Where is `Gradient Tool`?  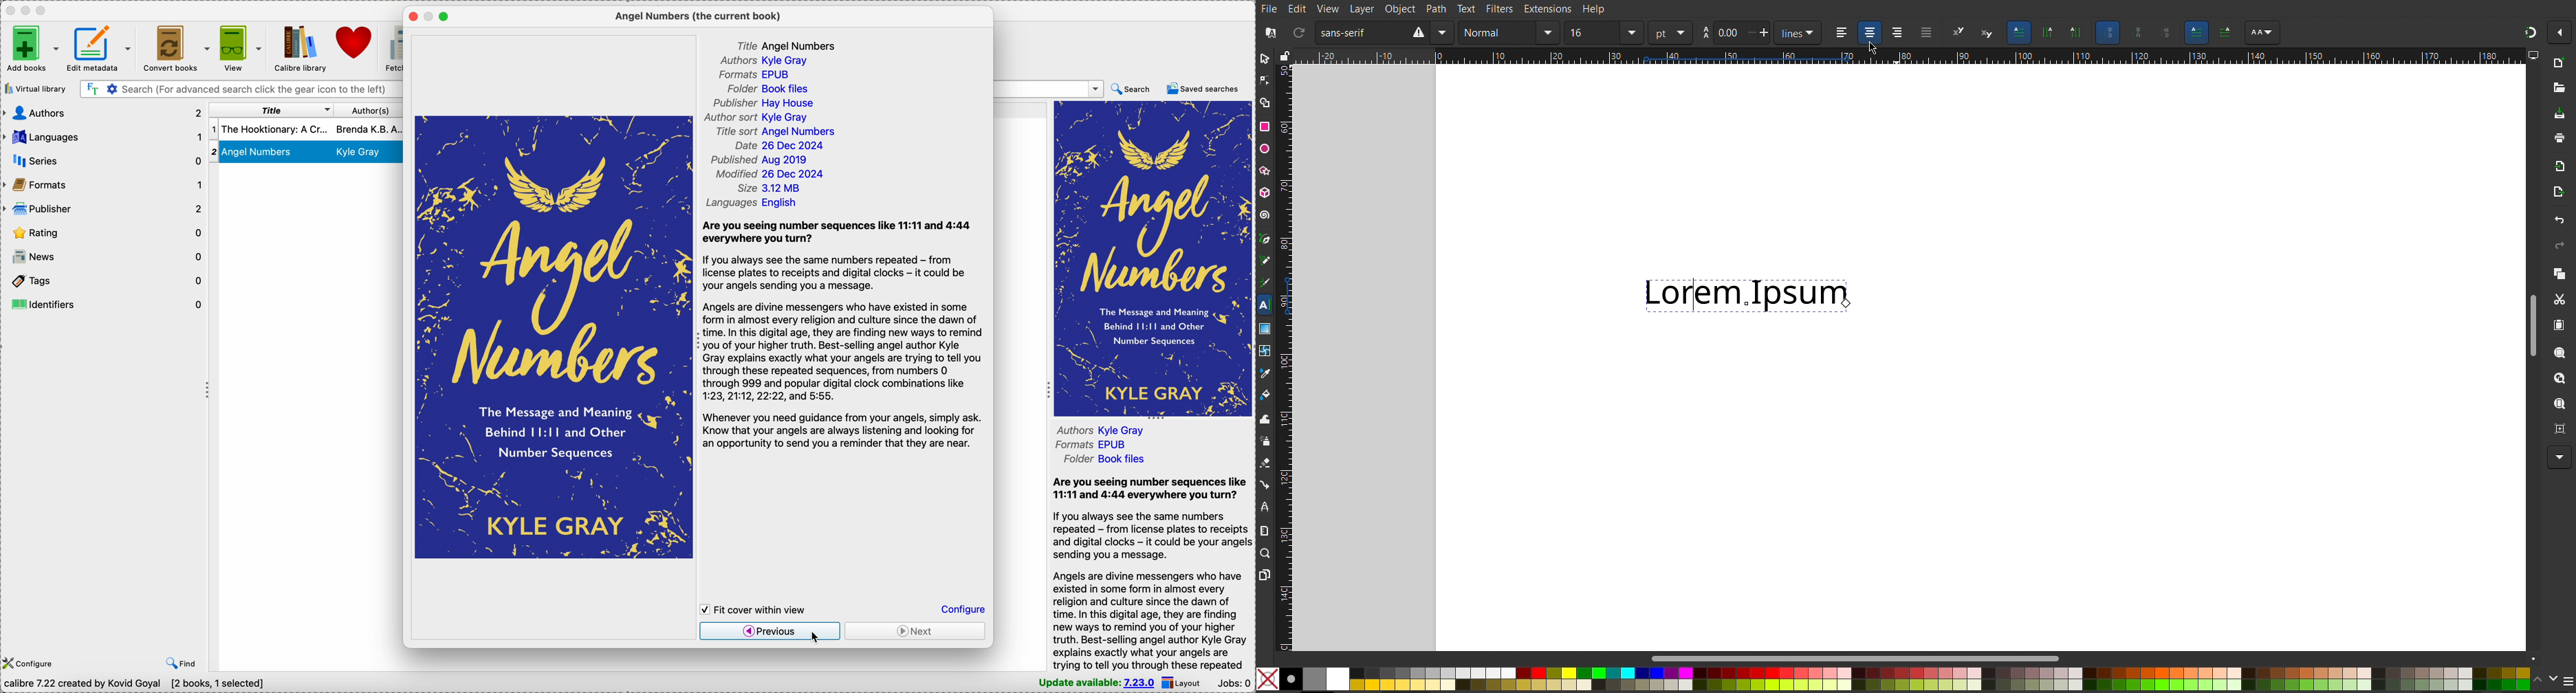 Gradient Tool is located at coordinates (1267, 331).